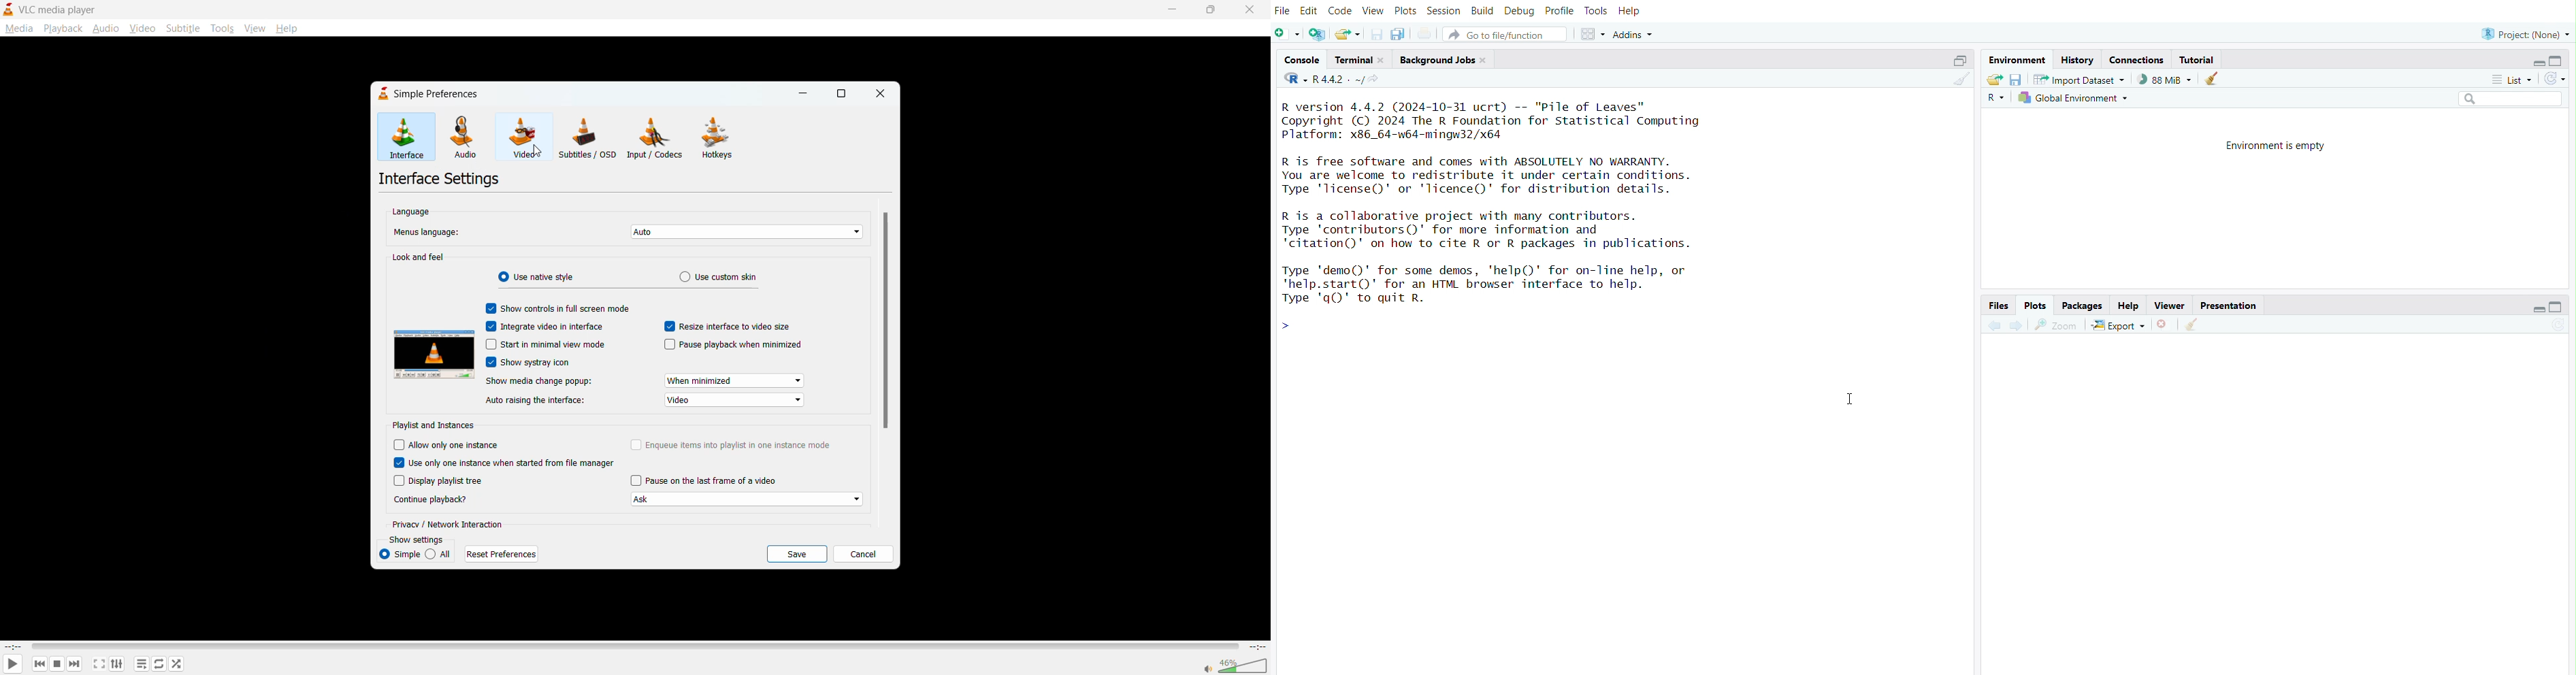 The width and height of the screenshot is (2576, 700). I want to click on addins, so click(1636, 33).